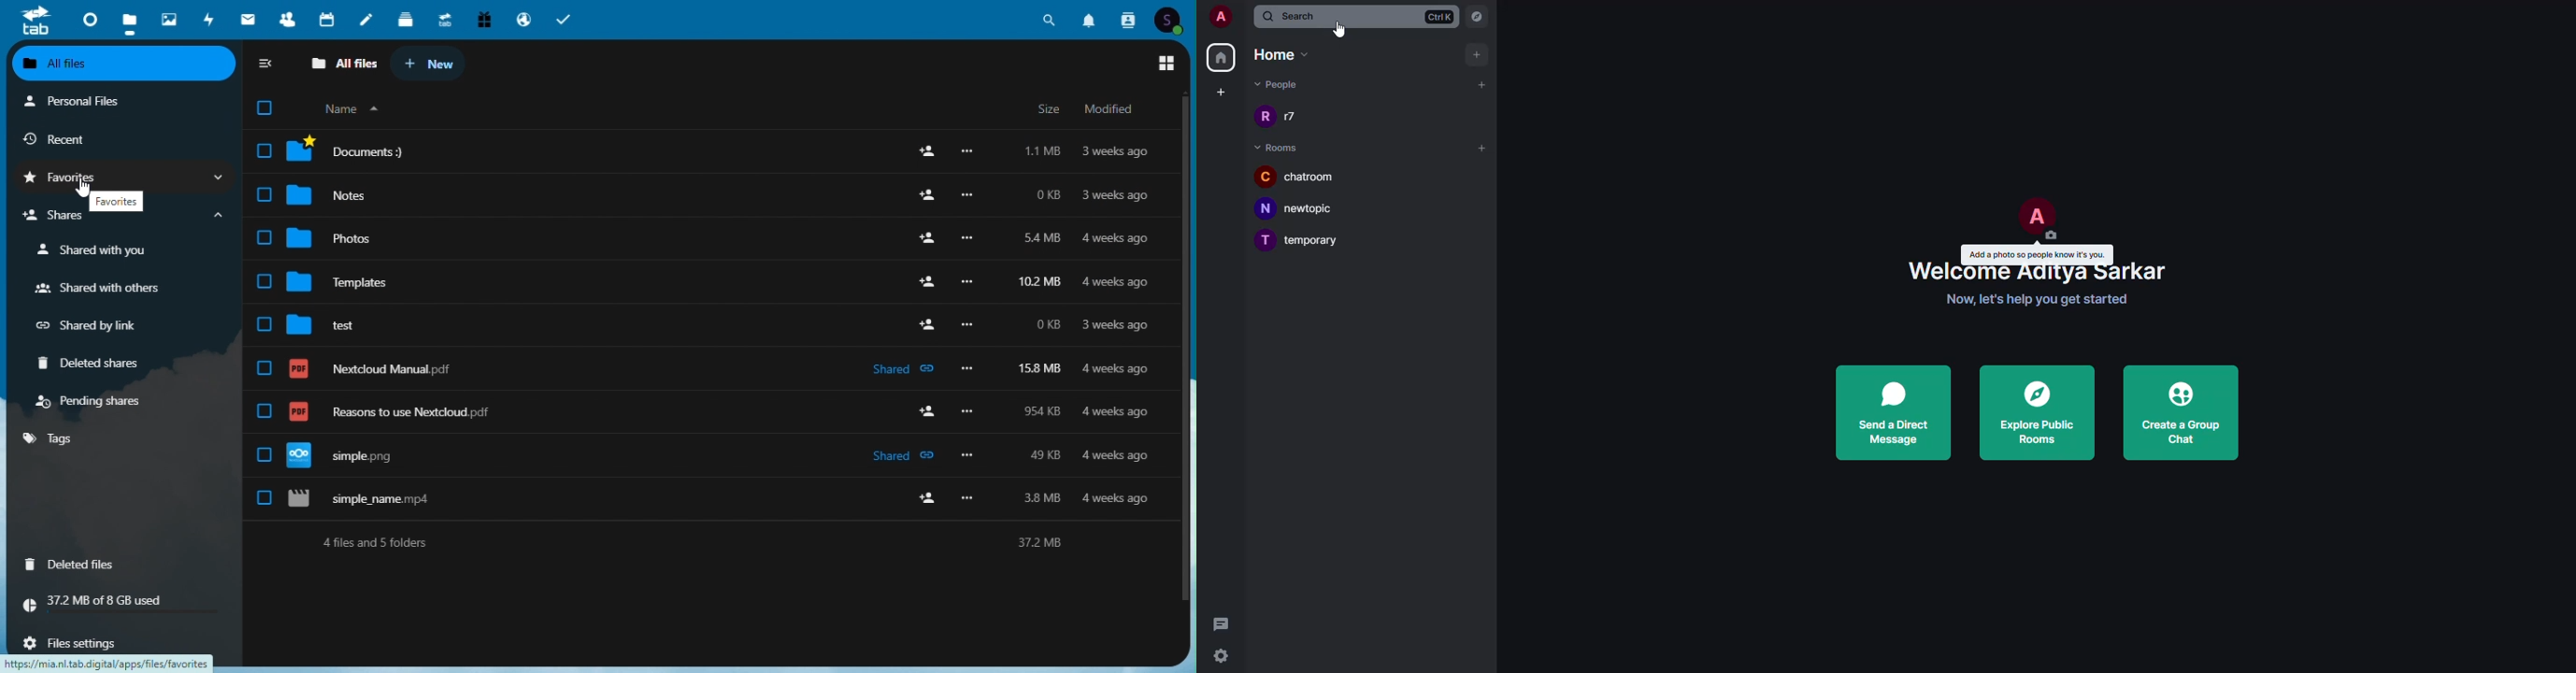 This screenshot has height=700, width=2576. Describe the element at coordinates (1484, 149) in the screenshot. I see `add` at that location.